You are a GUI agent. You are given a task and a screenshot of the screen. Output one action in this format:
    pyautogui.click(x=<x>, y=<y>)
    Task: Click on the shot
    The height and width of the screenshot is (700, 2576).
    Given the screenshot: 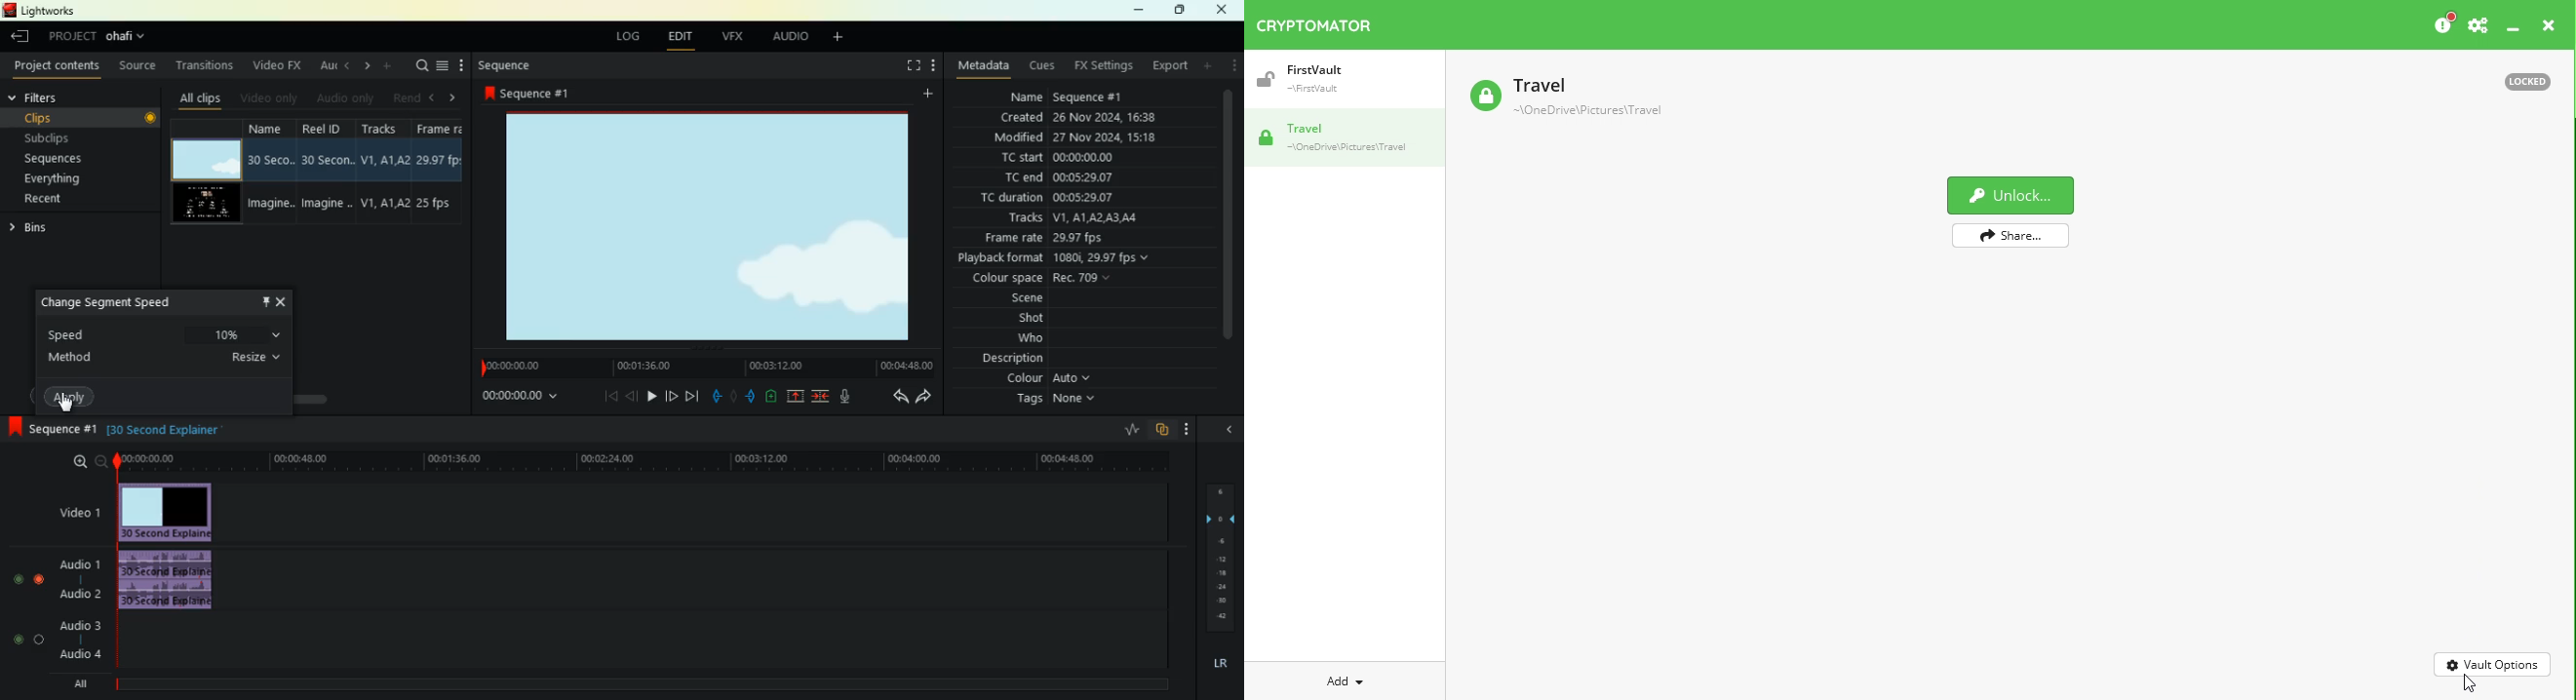 What is the action you would take?
    pyautogui.click(x=1033, y=320)
    